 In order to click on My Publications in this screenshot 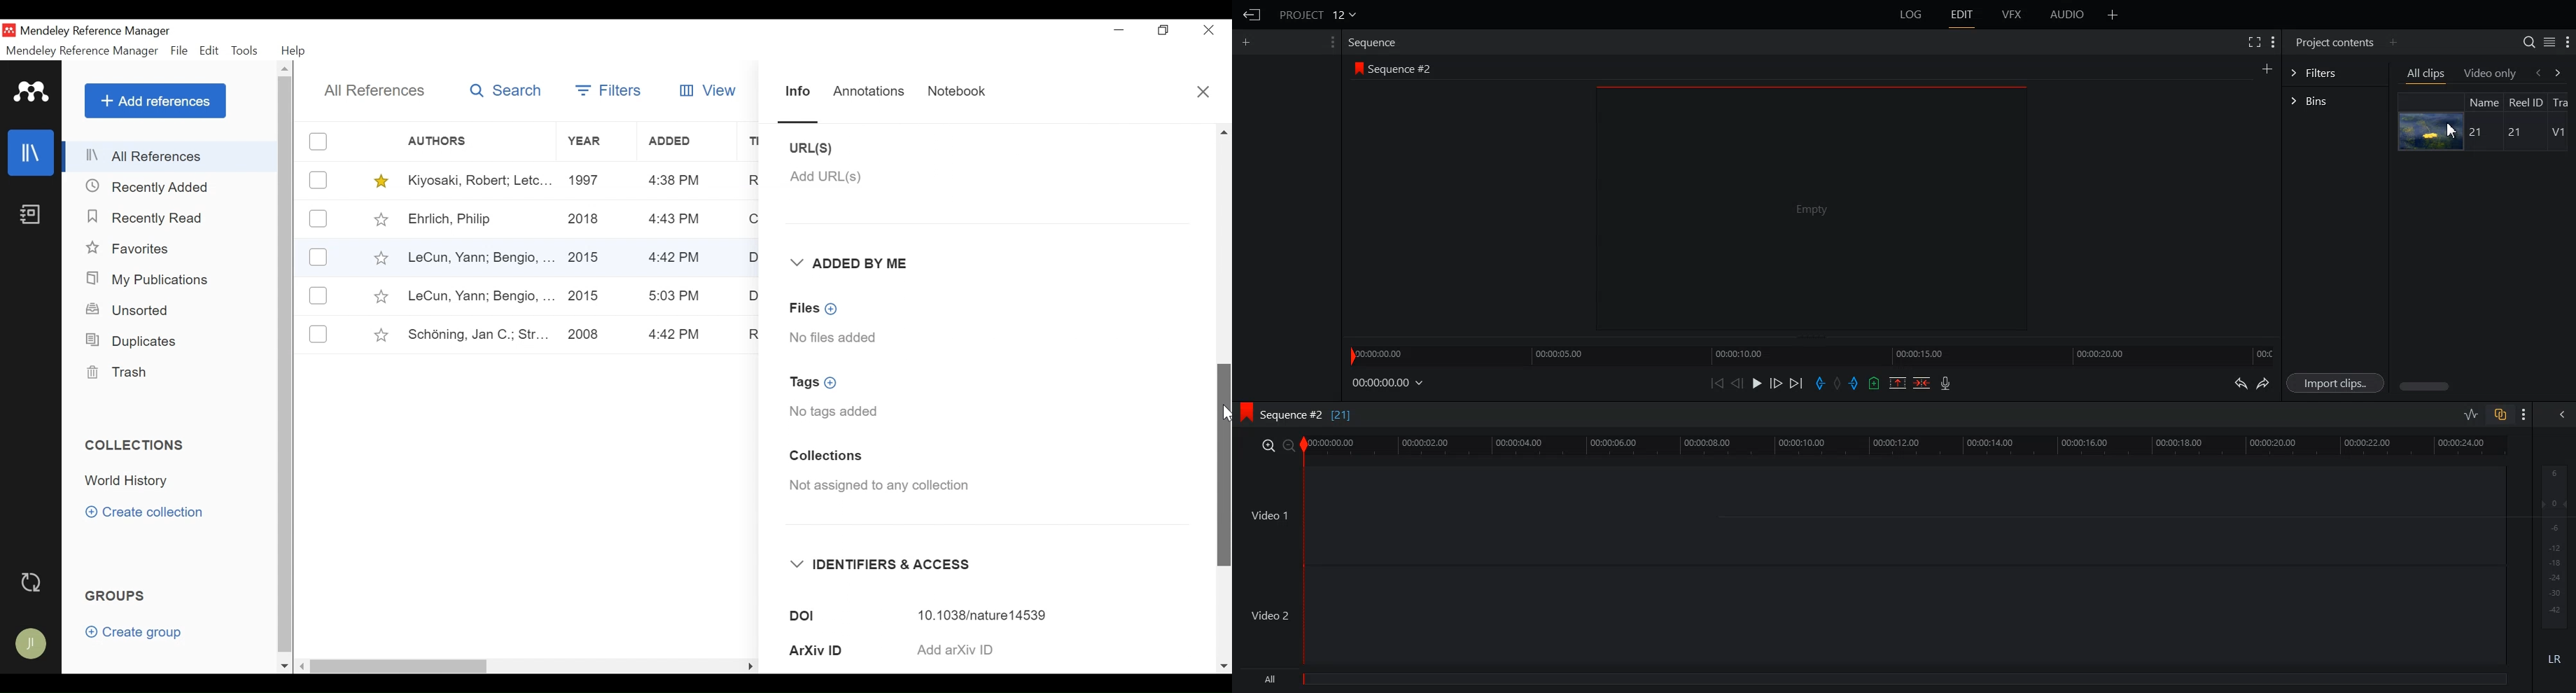, I will do `click(151, 280)`.